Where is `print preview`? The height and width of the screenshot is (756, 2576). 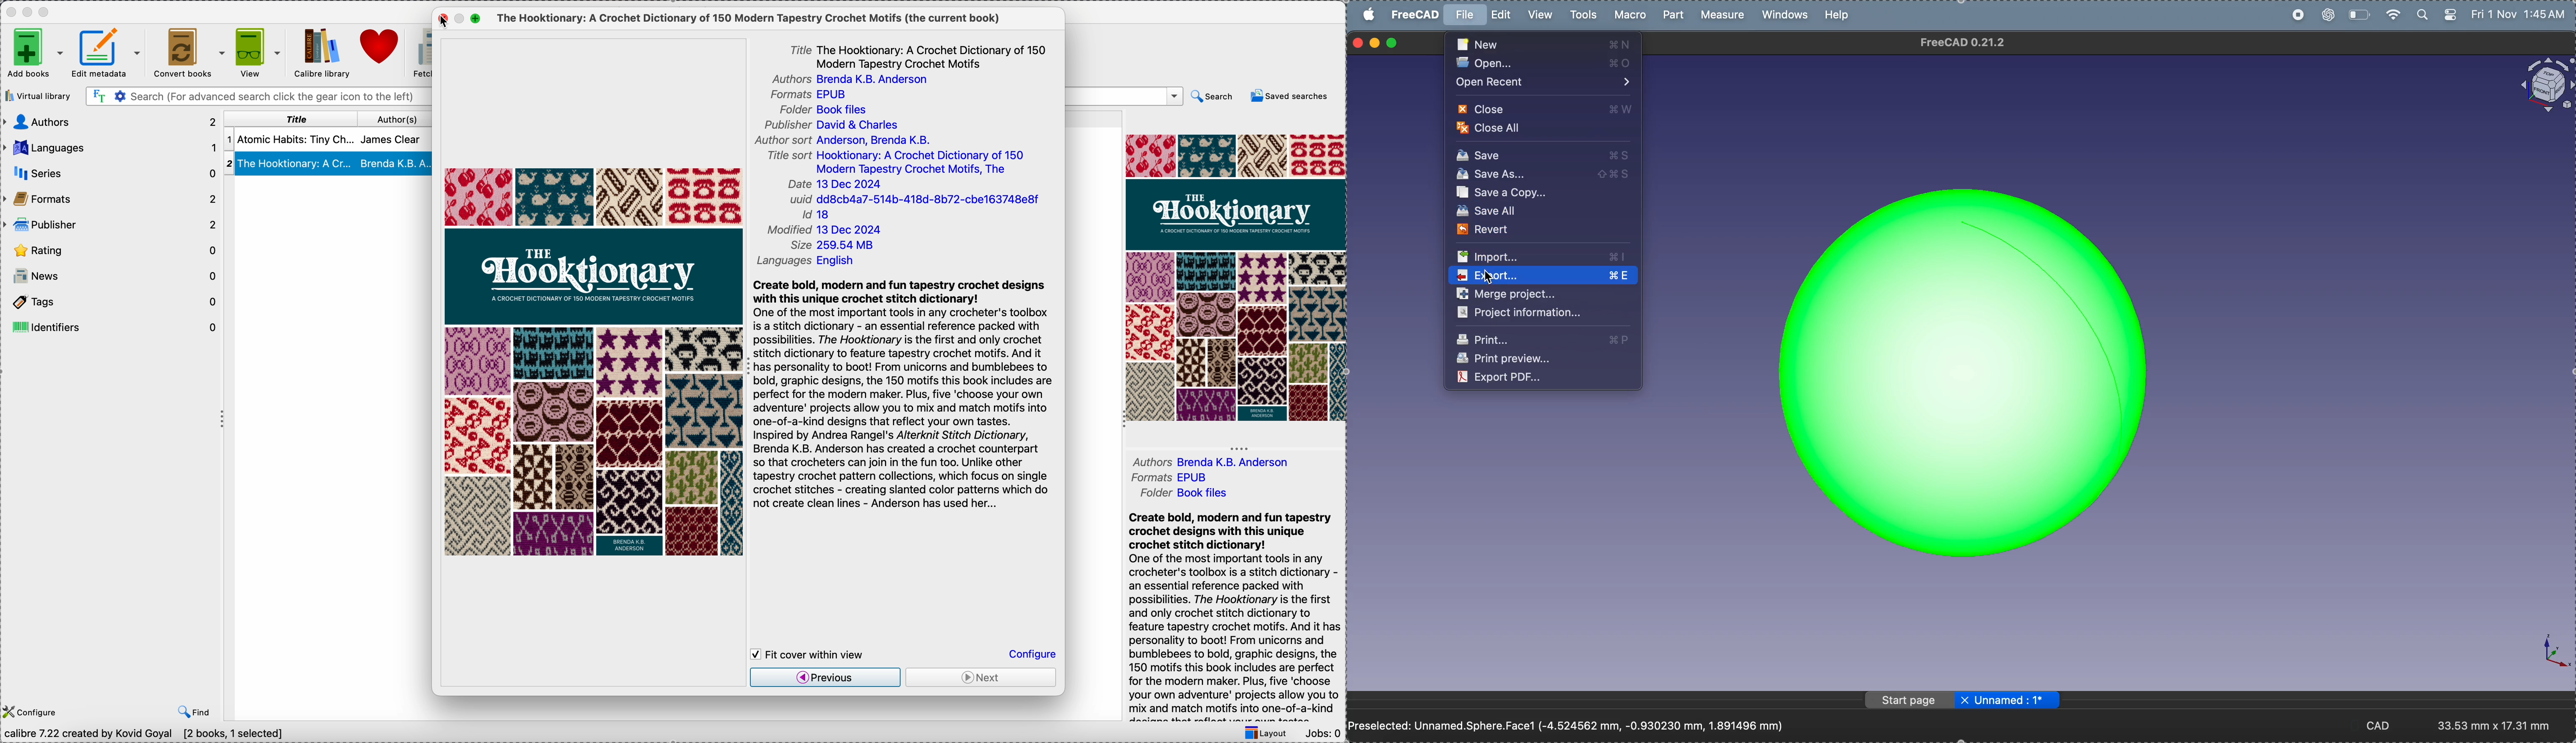
print preview is located at coordinates (1540, 360).